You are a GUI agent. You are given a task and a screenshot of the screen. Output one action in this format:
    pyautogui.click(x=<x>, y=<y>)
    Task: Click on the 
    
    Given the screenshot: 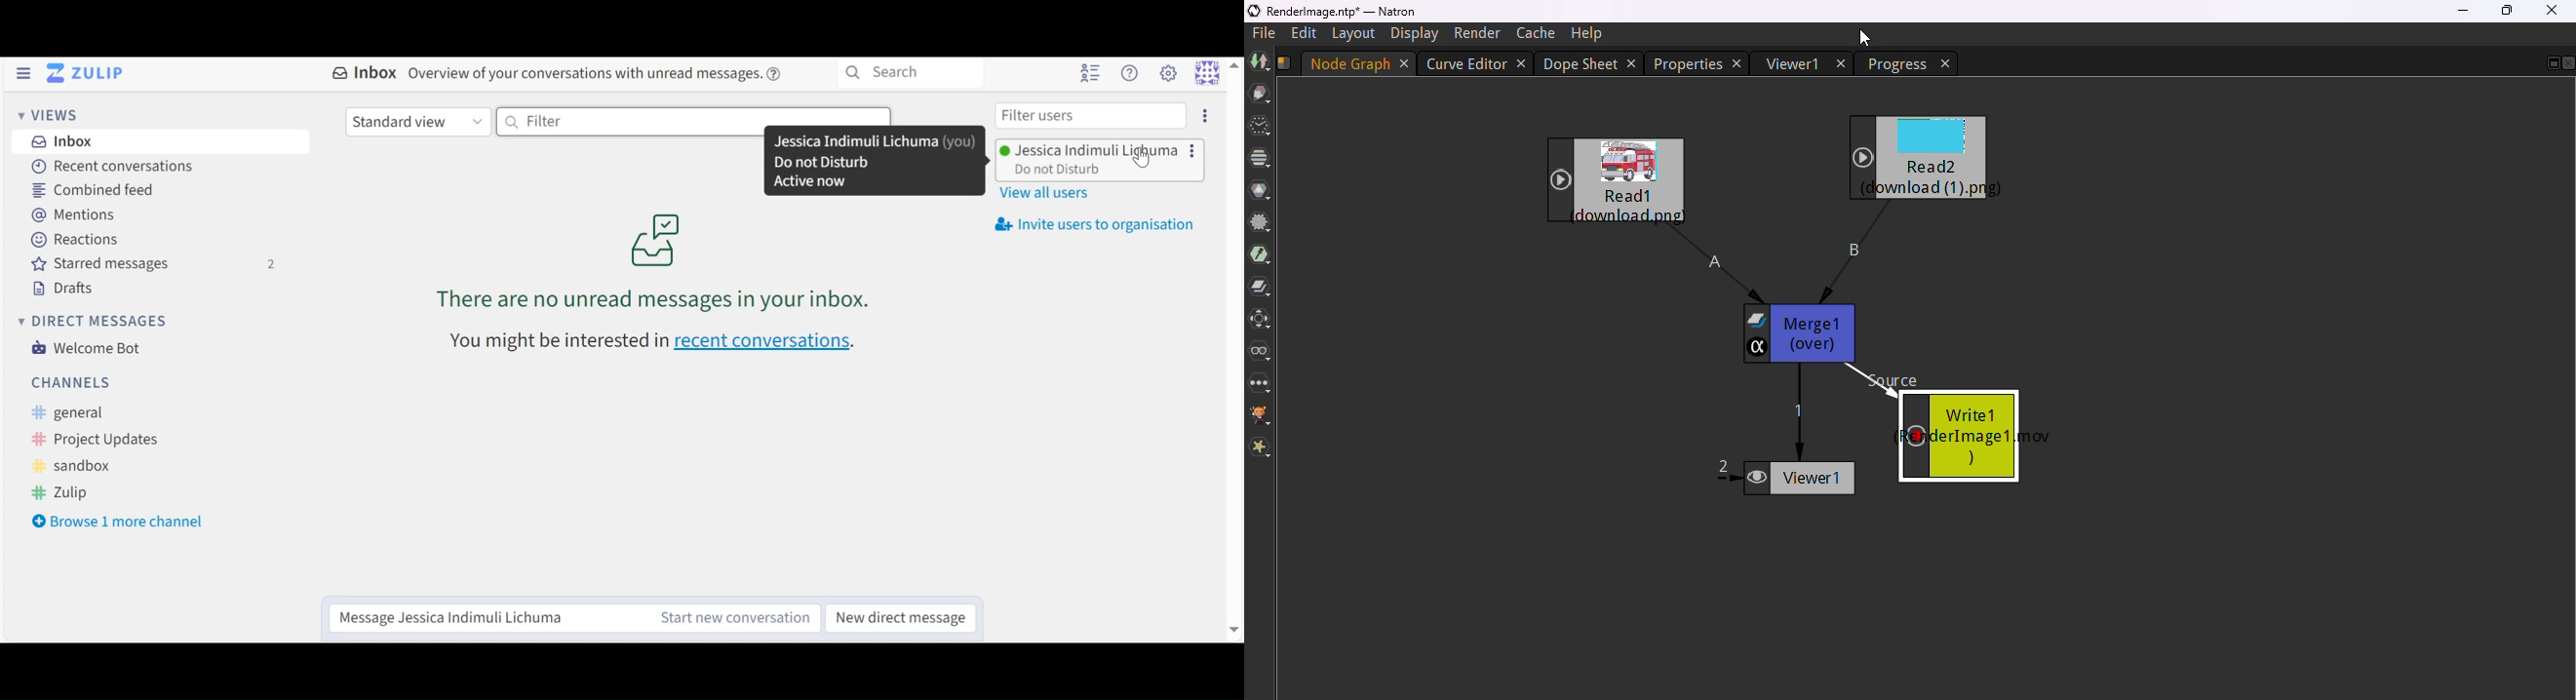 What is the action you would take?
    pyautogui.click(x=904, y=618)
    